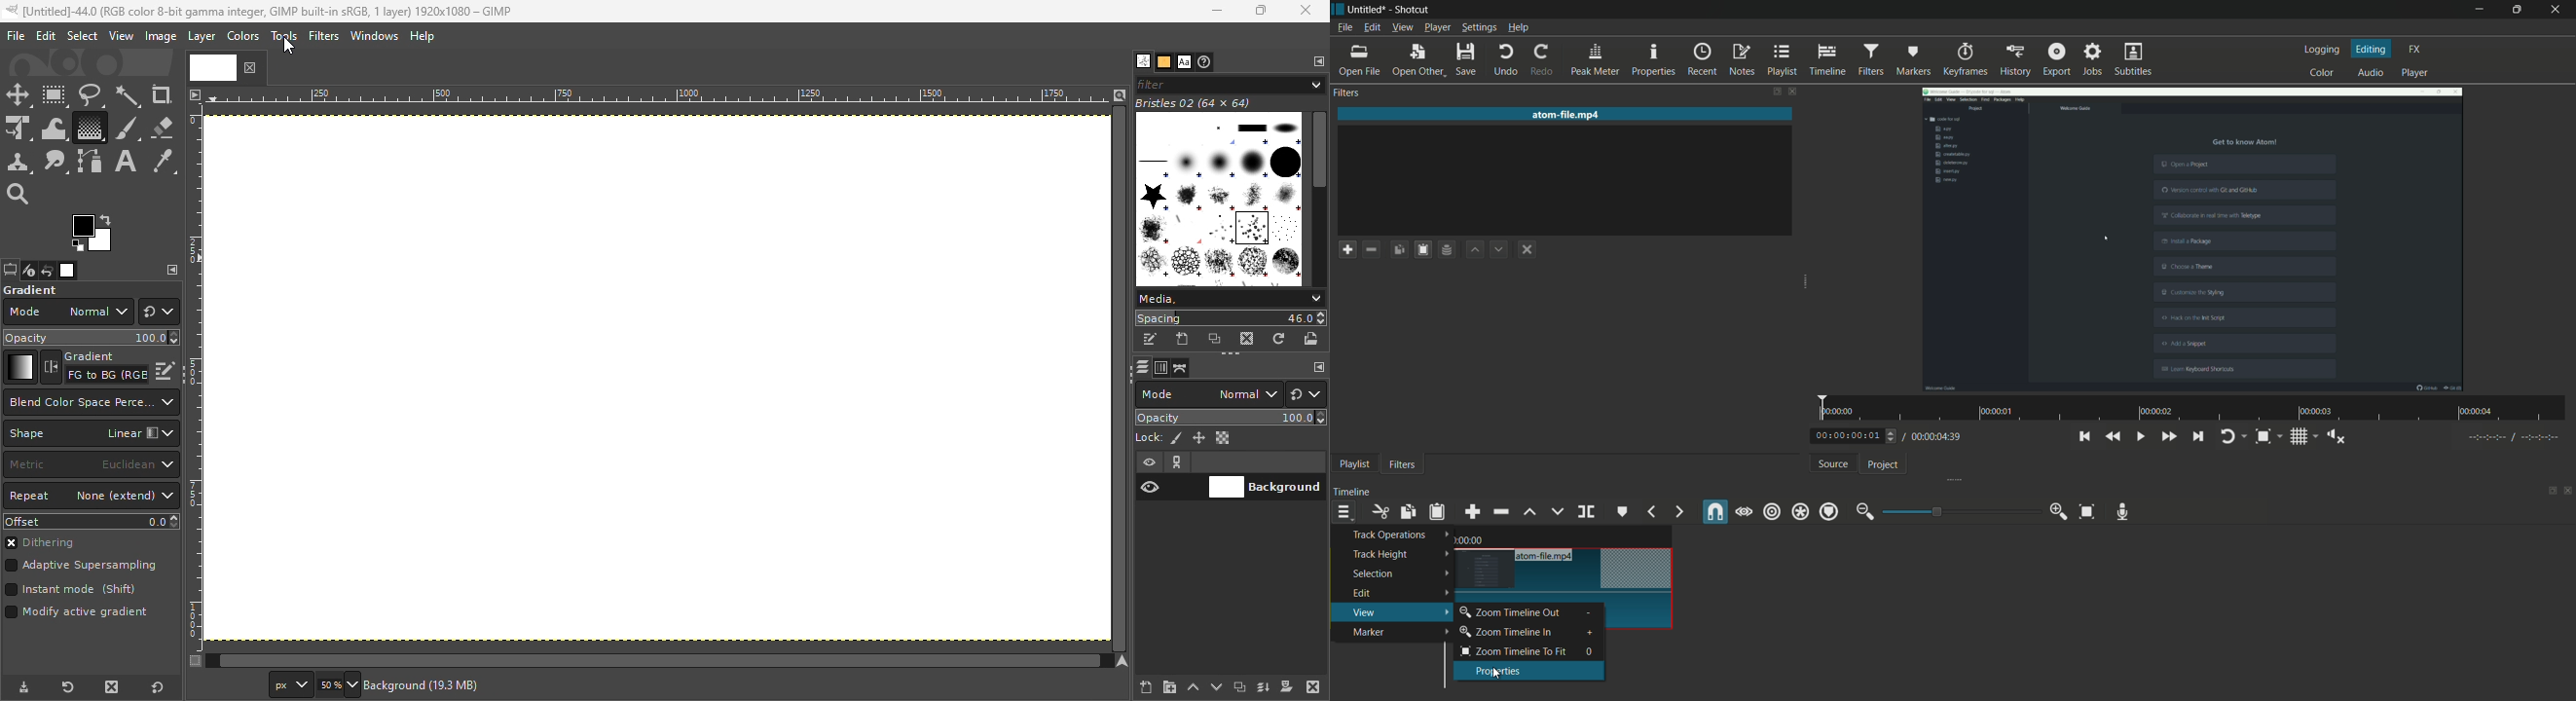  What do you see at coordinates (1543, 59) in the screenshot?
I see `redo` at bounding box center [1543, 59].